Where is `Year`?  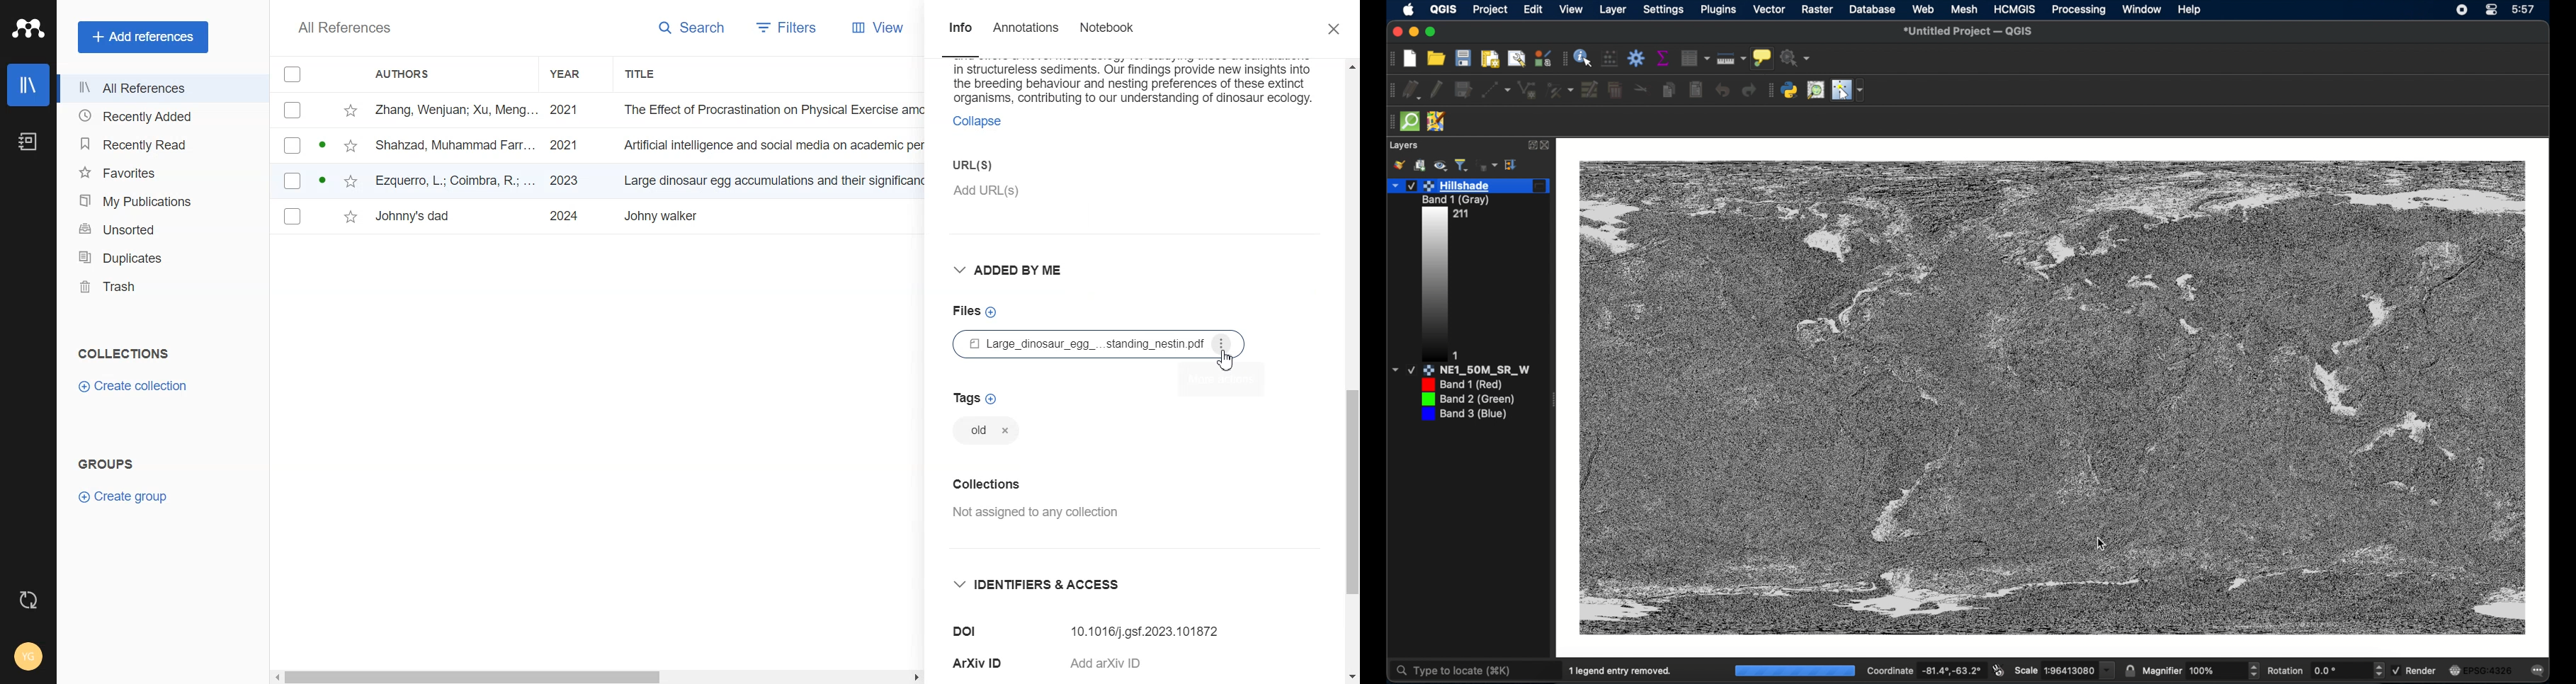
Year is located at coordinates (575, 73).